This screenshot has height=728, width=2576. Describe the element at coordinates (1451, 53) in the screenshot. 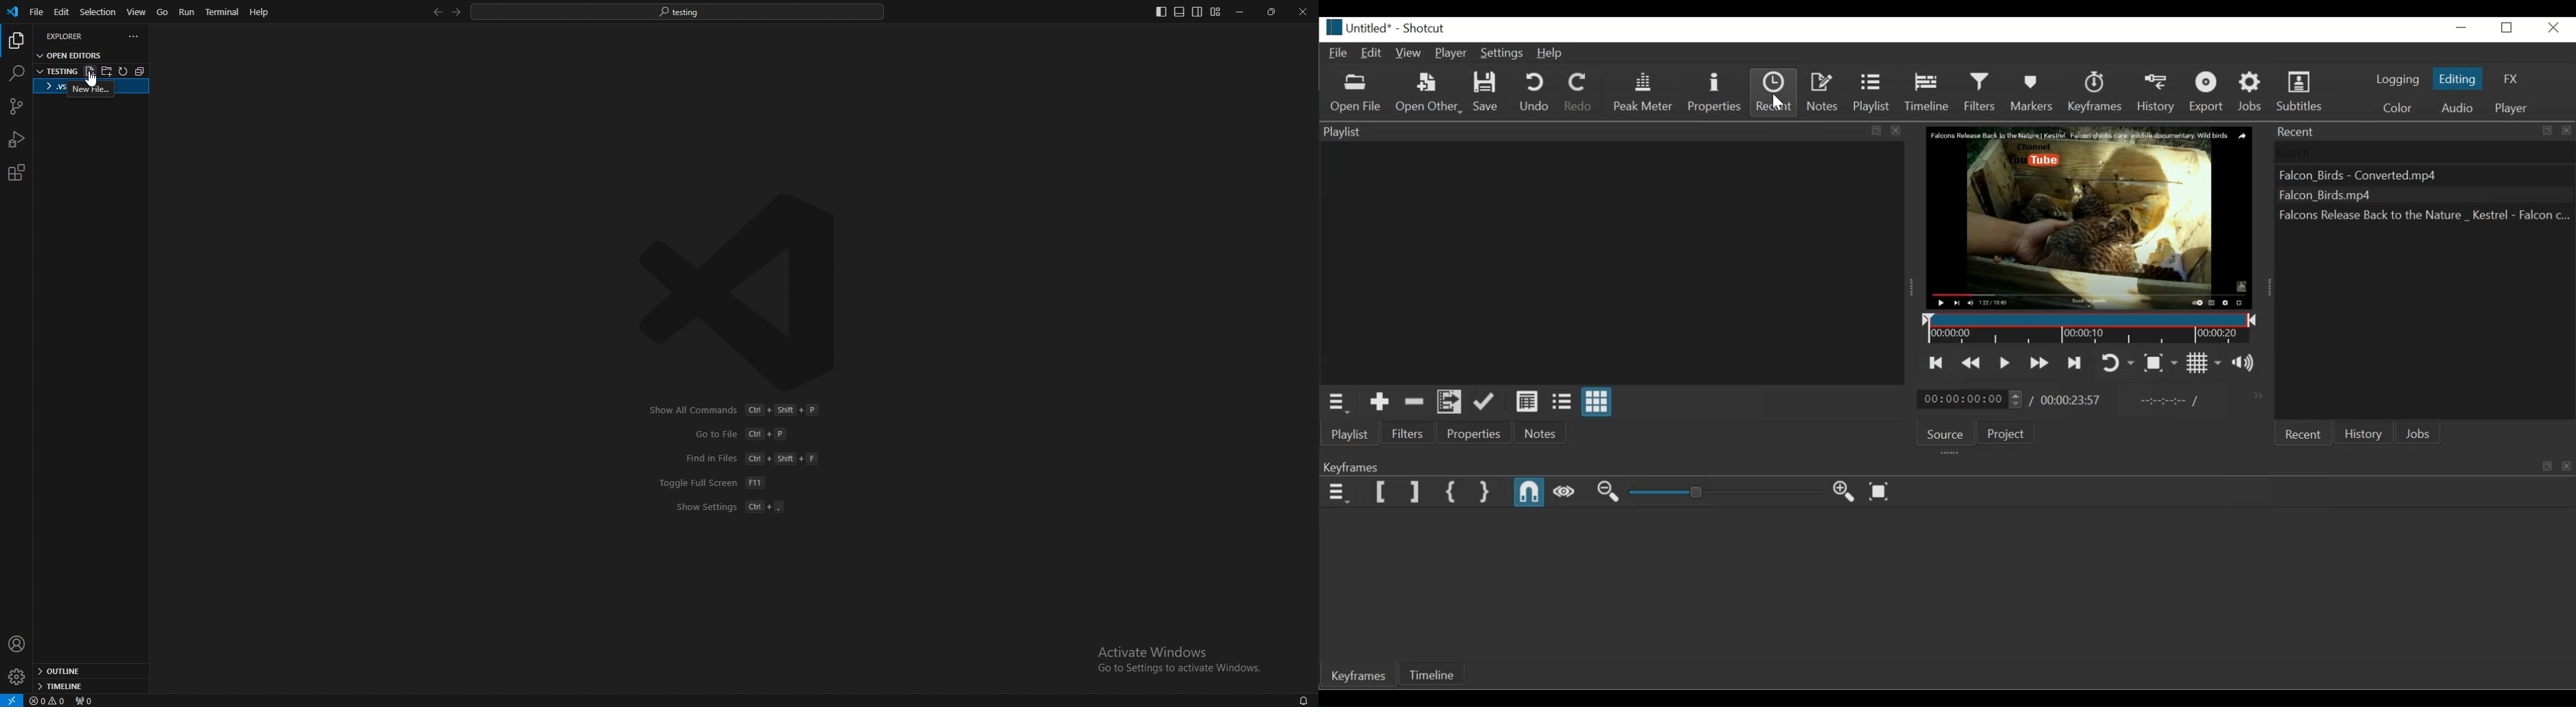

I see `Player` at that location.